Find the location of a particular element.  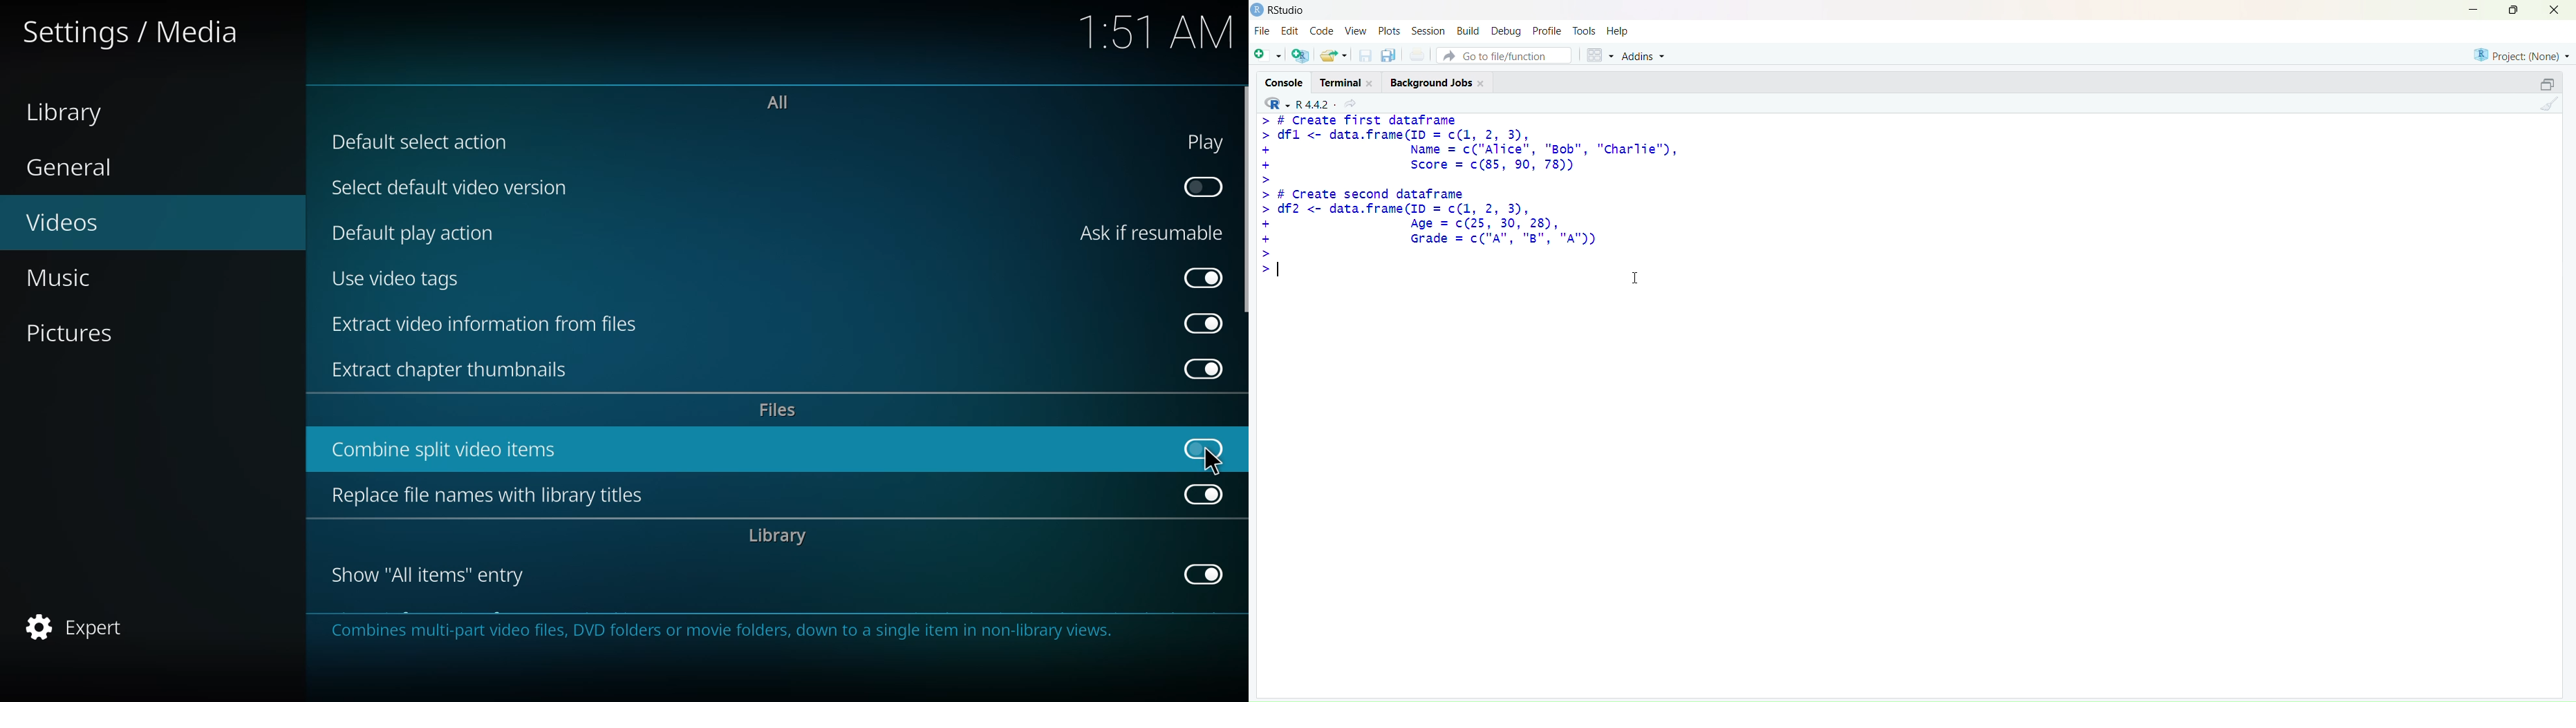

combine split video items is located at coordinates (451, 448).